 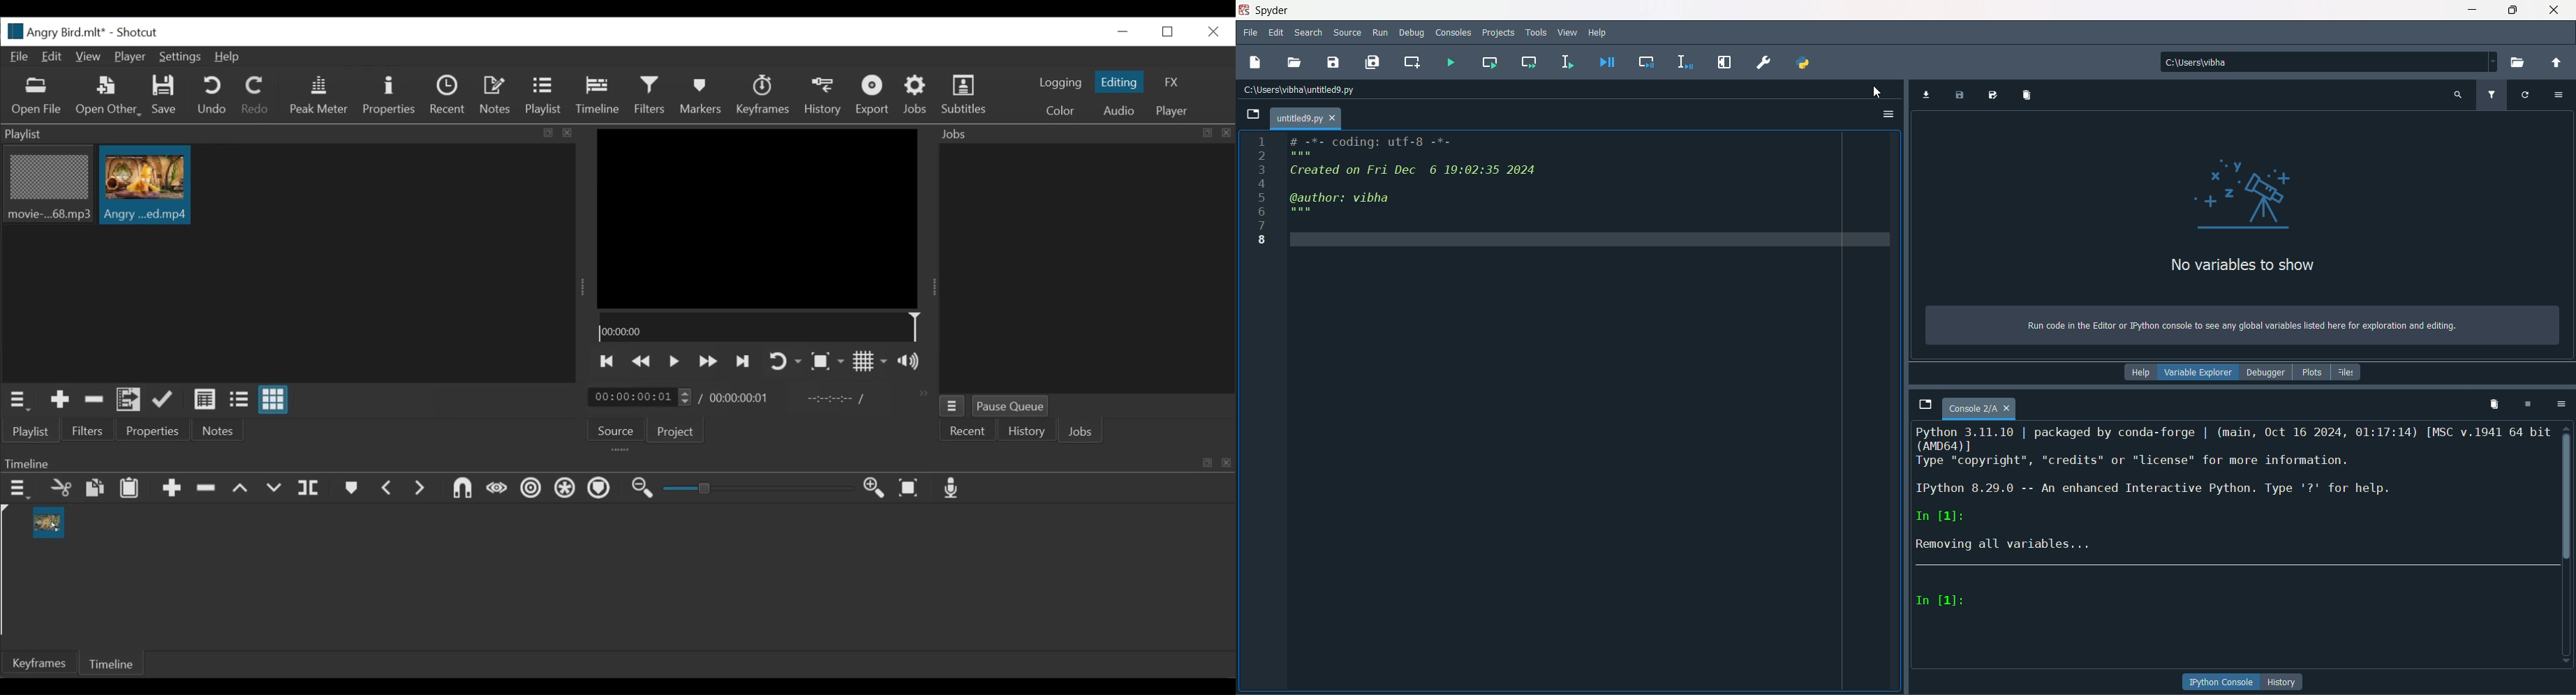 What do you see at coordinates (642, 488) in the screenshot?
I see `Zoom timeline out` at bounding box center [642, 488].